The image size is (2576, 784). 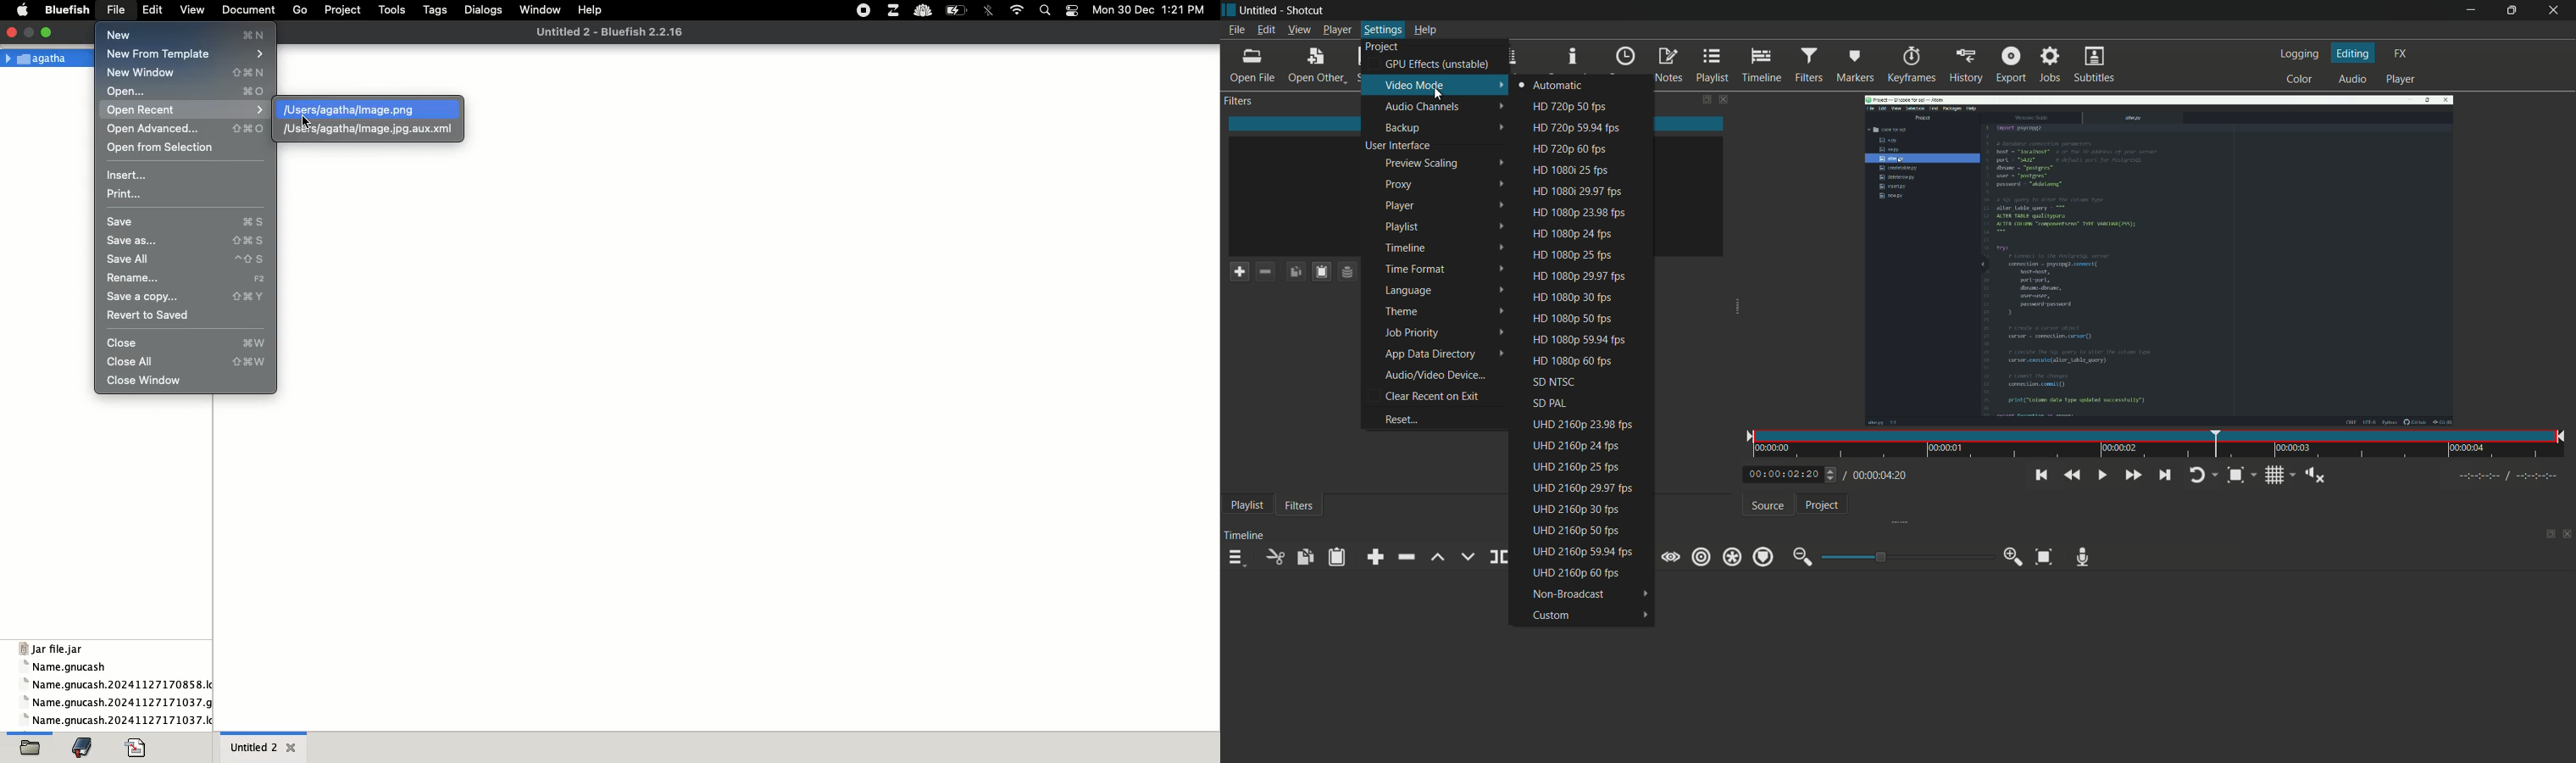 What do you see at coordinates (253, 748) in the screenshot?
I see `untitled` at bounding box center [253, 748].